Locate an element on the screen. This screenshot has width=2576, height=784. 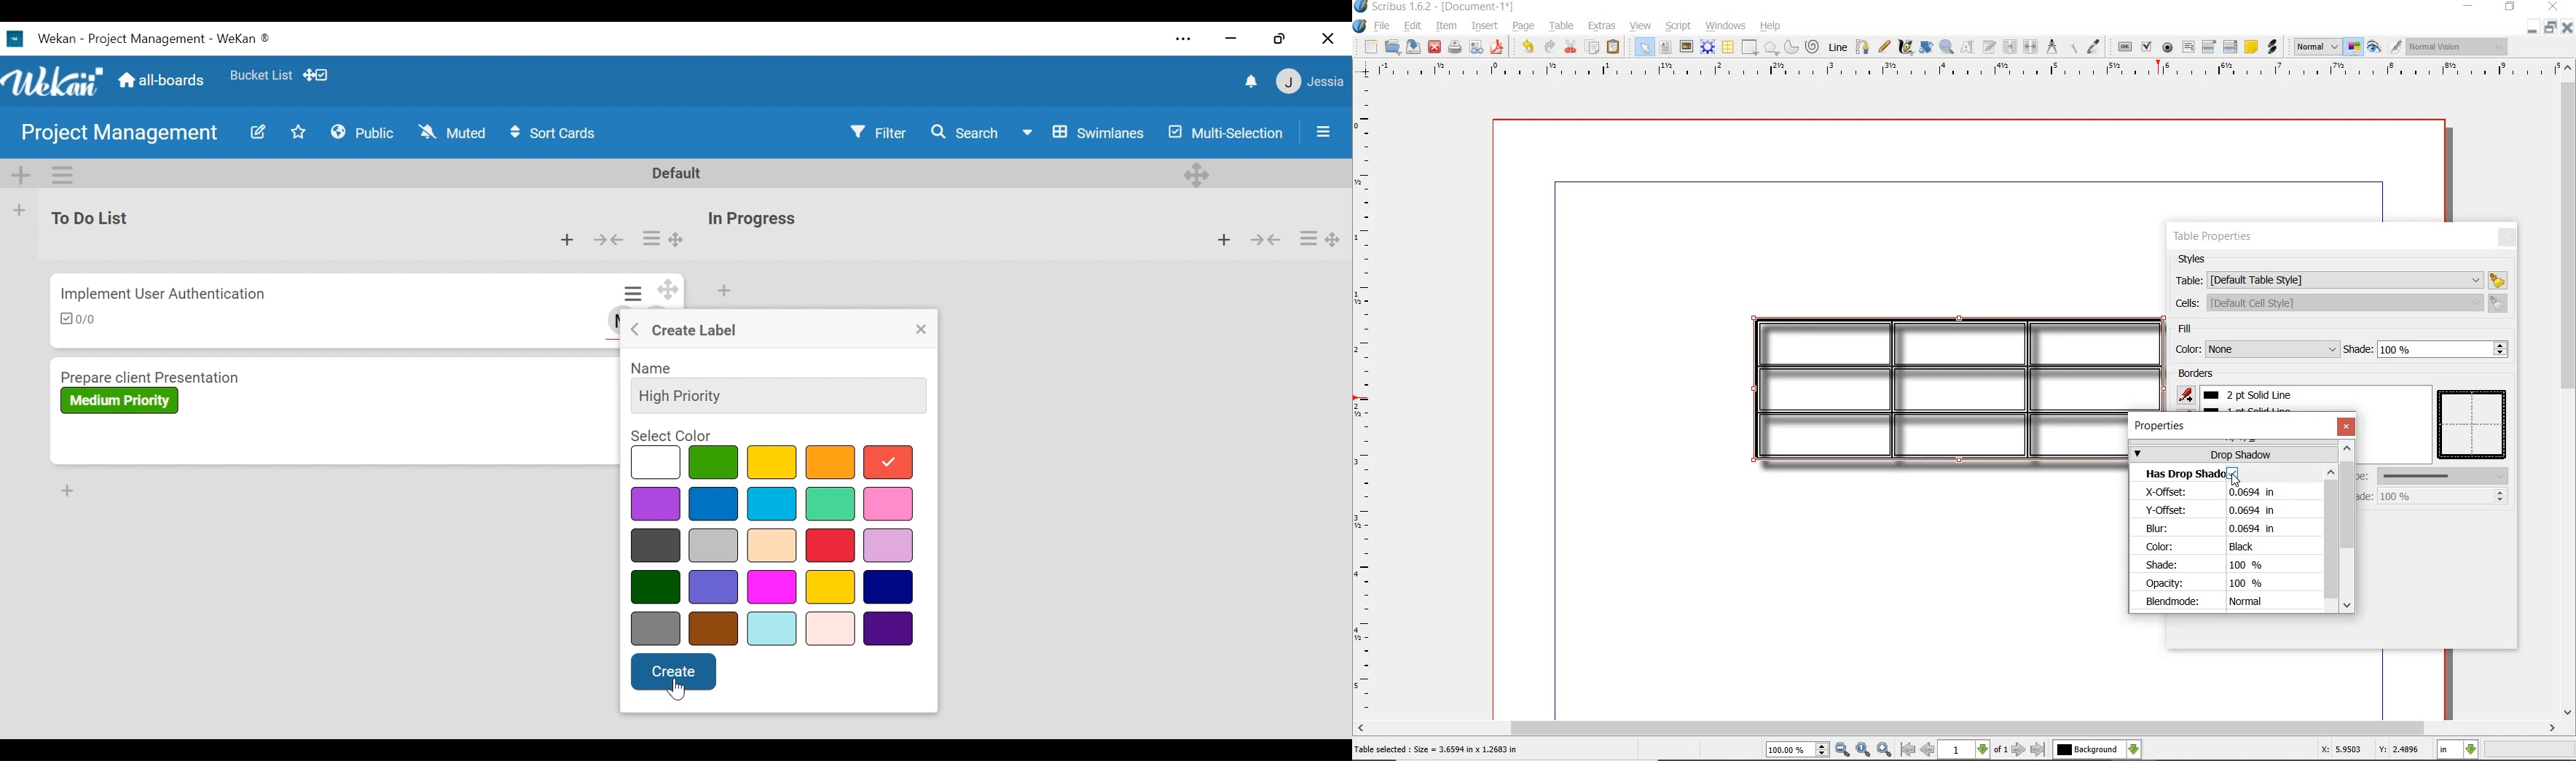
Wekan Logo is located at coordinates (52, 78).